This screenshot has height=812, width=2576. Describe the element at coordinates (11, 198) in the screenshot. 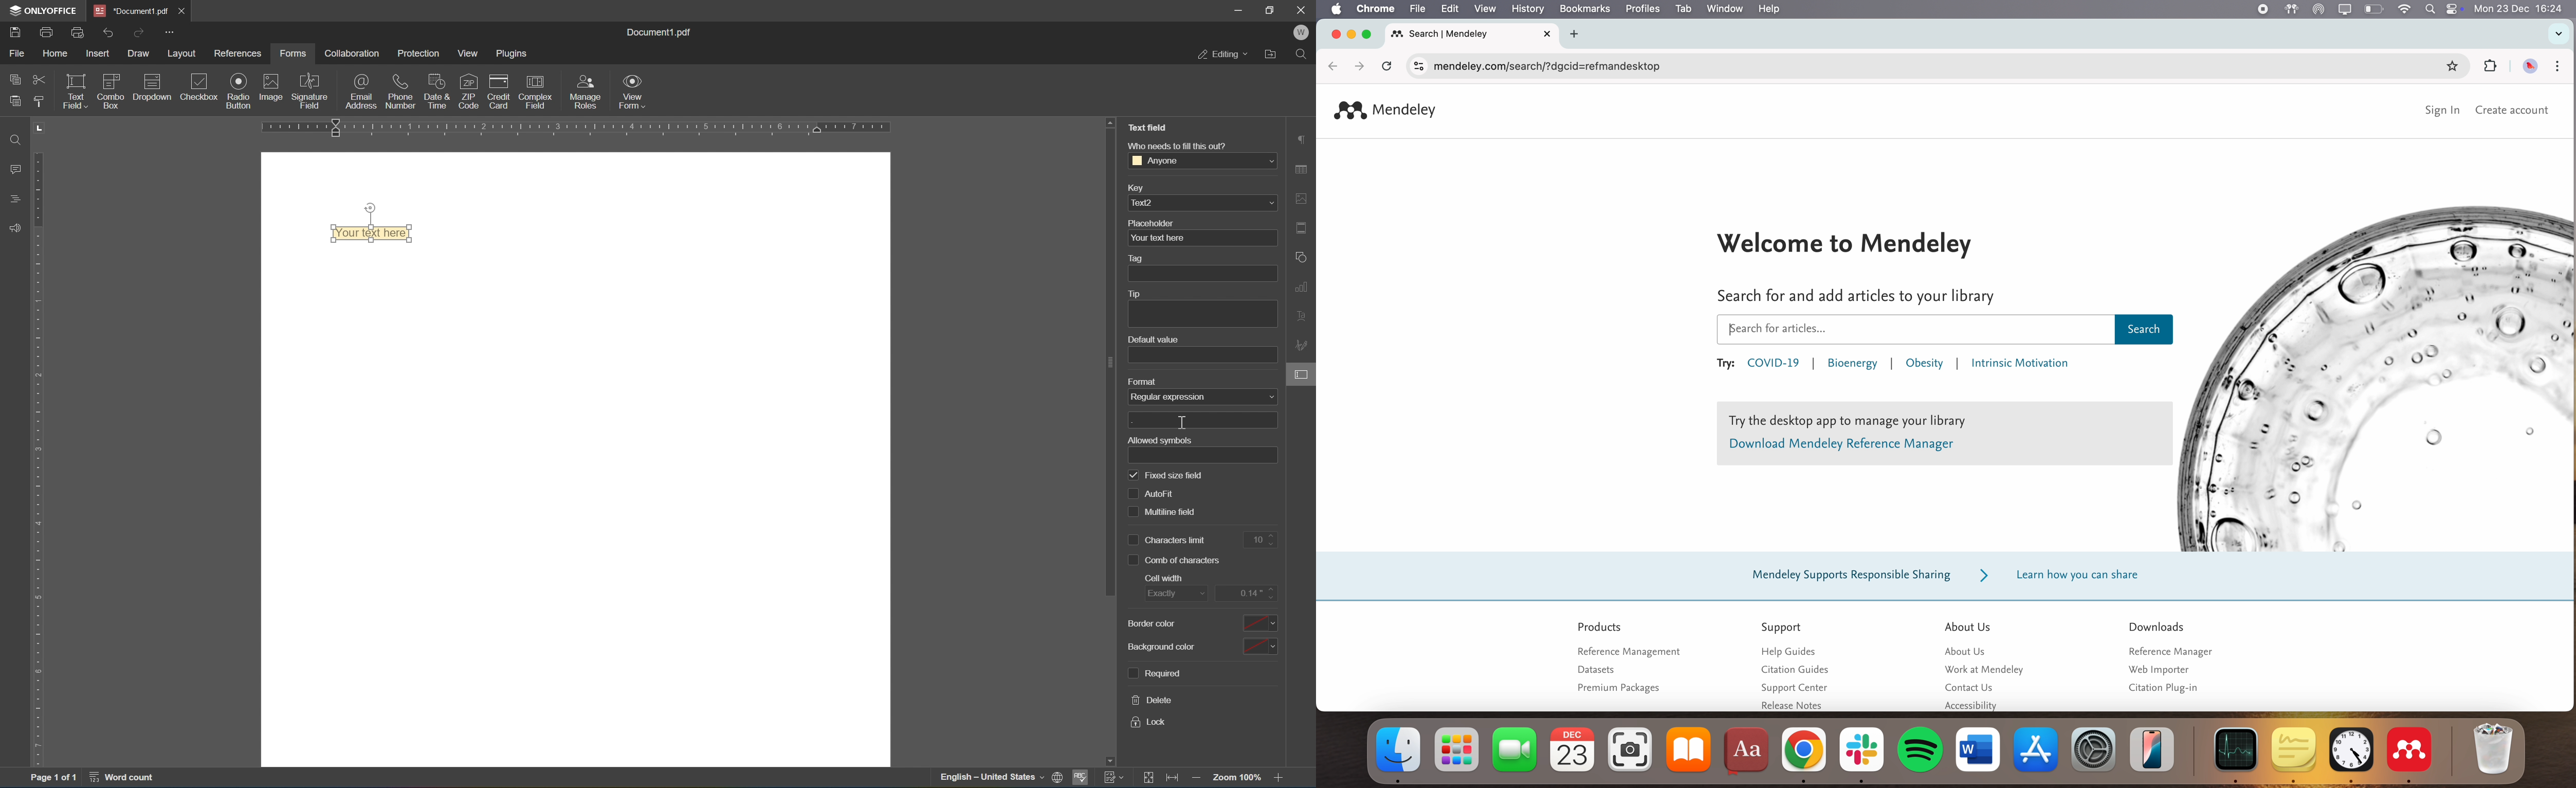

I see `headings` at that location.